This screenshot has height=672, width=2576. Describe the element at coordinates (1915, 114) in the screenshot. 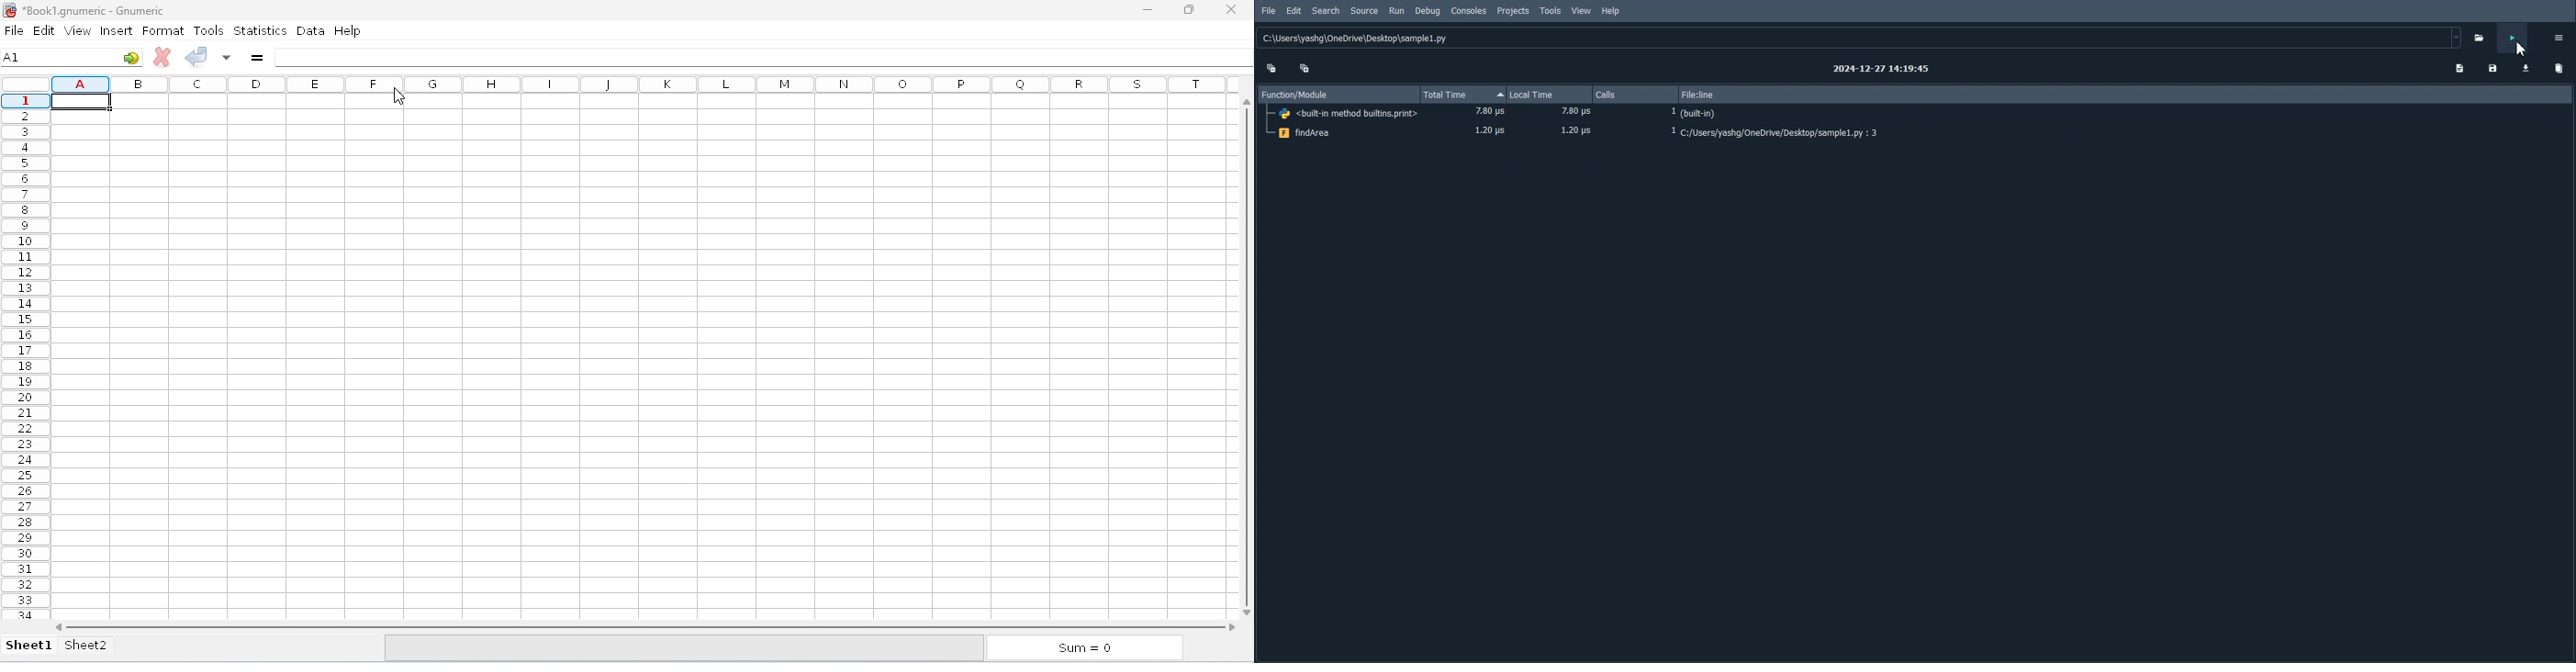

I see `<built-in method buitlin print>` at that location.